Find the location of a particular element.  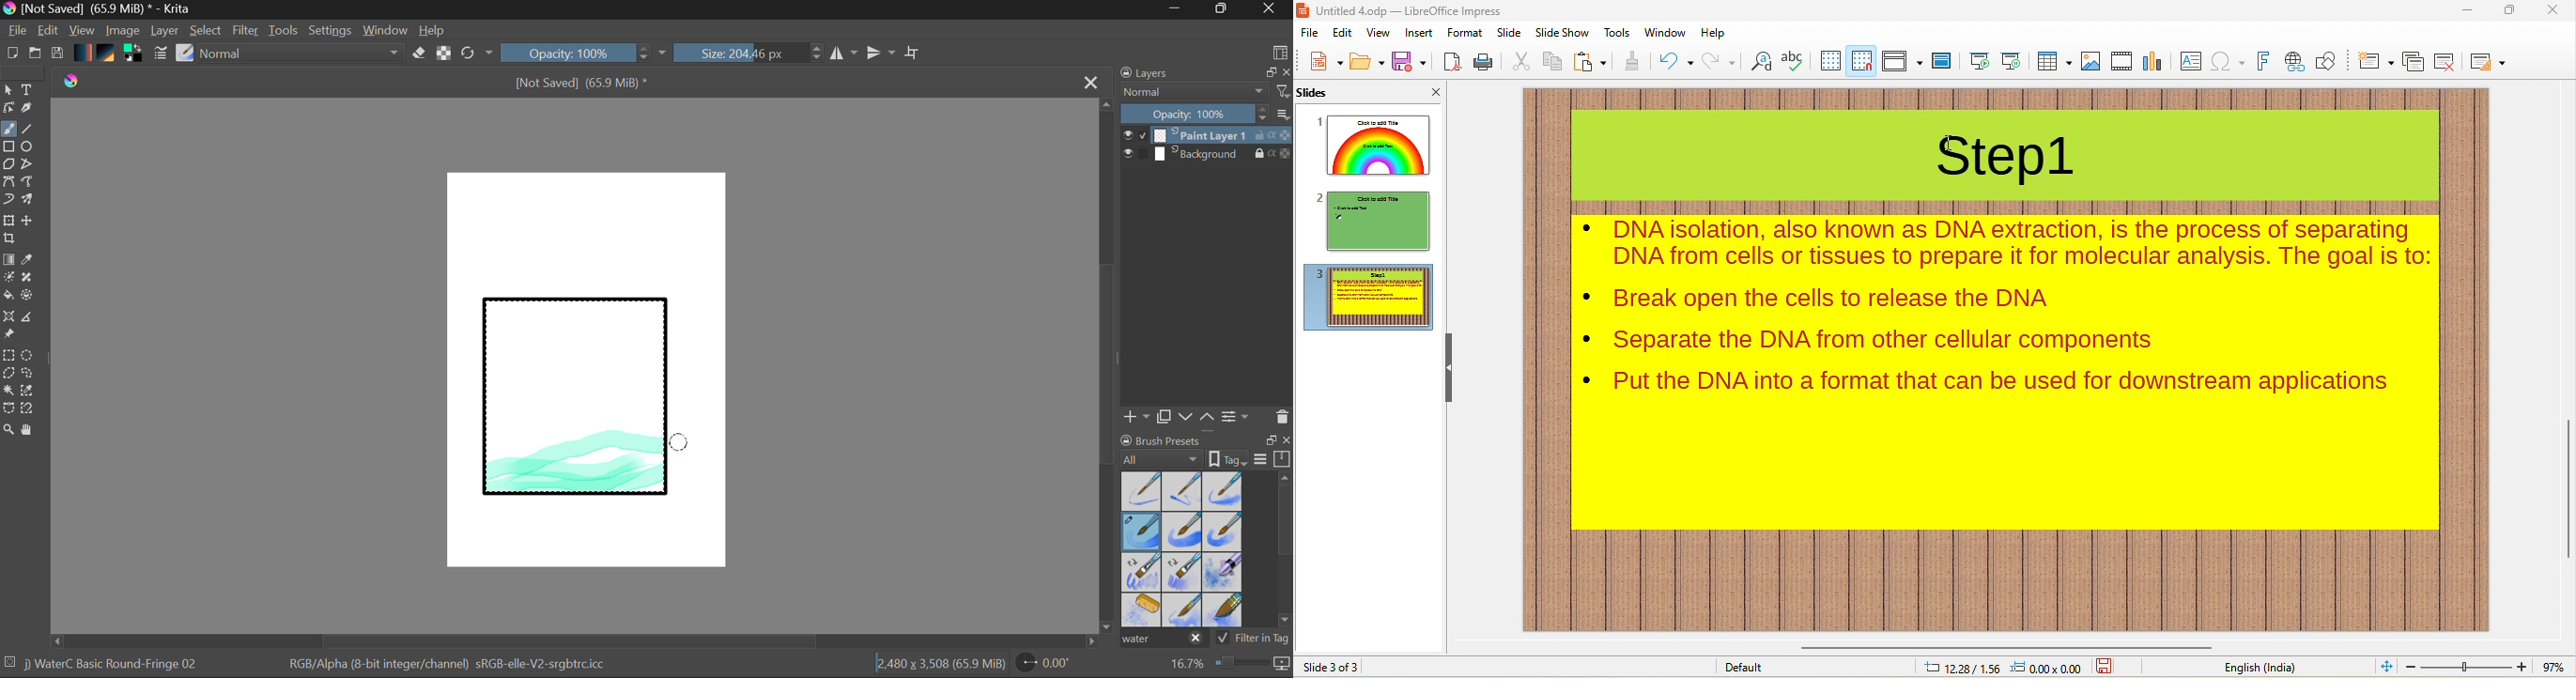

save is located at coordinates (2107, 667).